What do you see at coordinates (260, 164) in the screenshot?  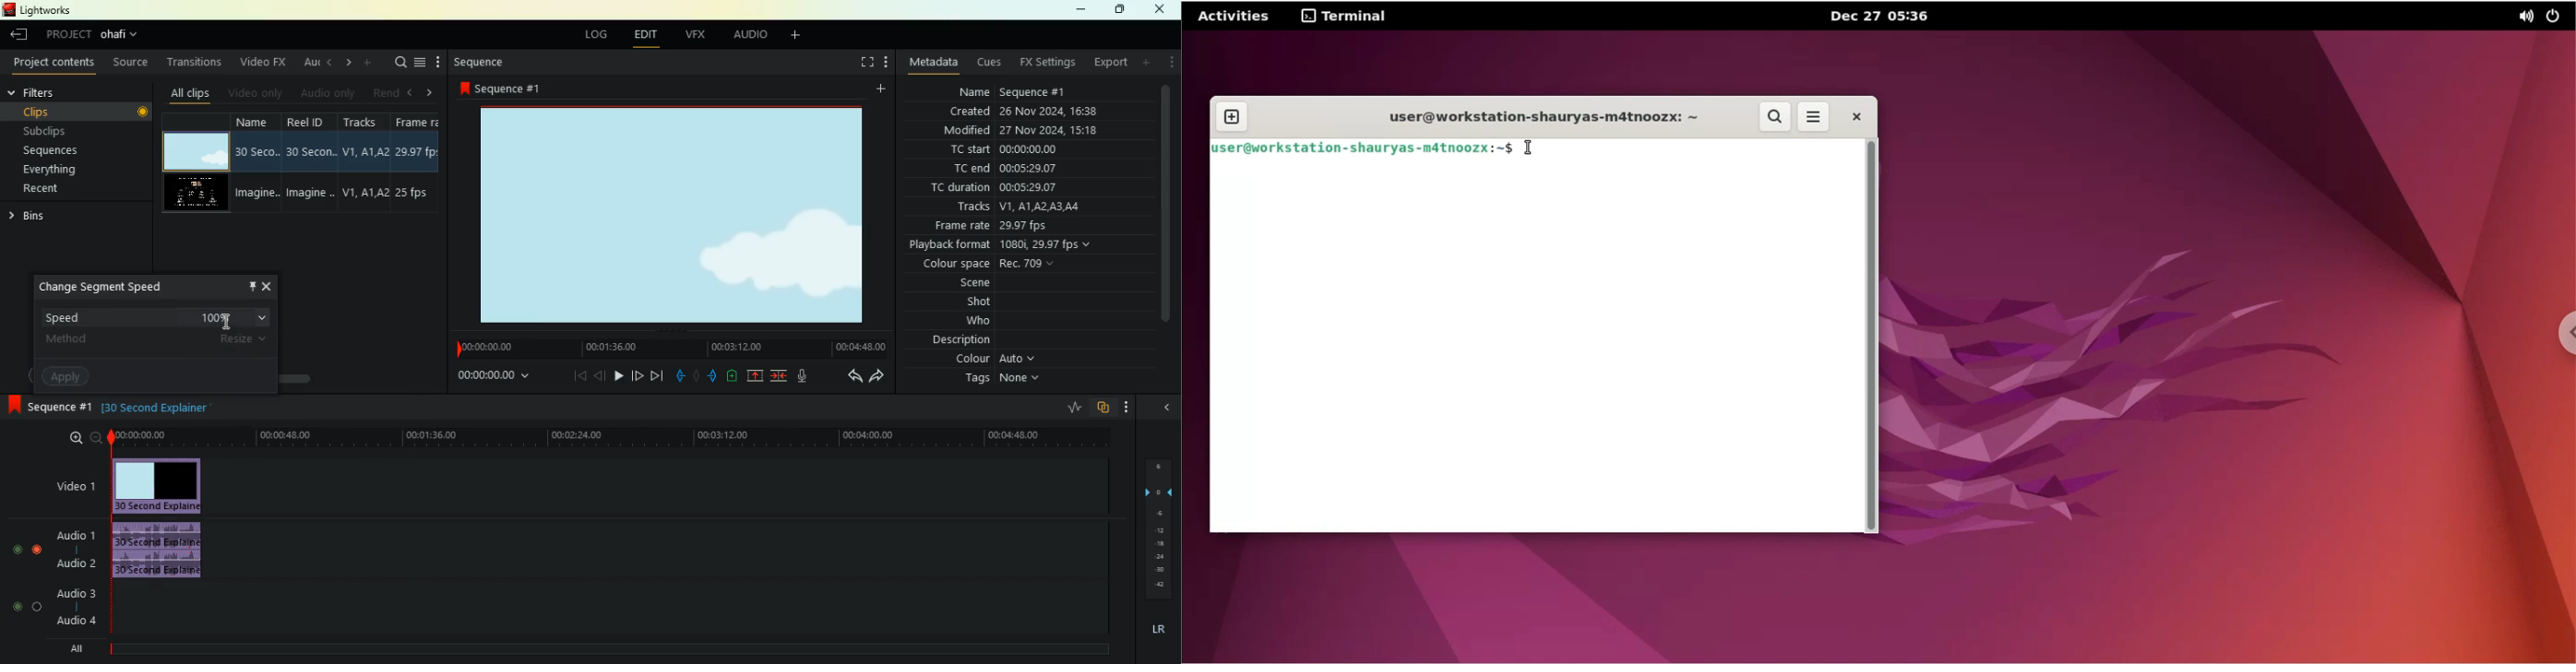 I see `name` at bounding box center [260, 164].